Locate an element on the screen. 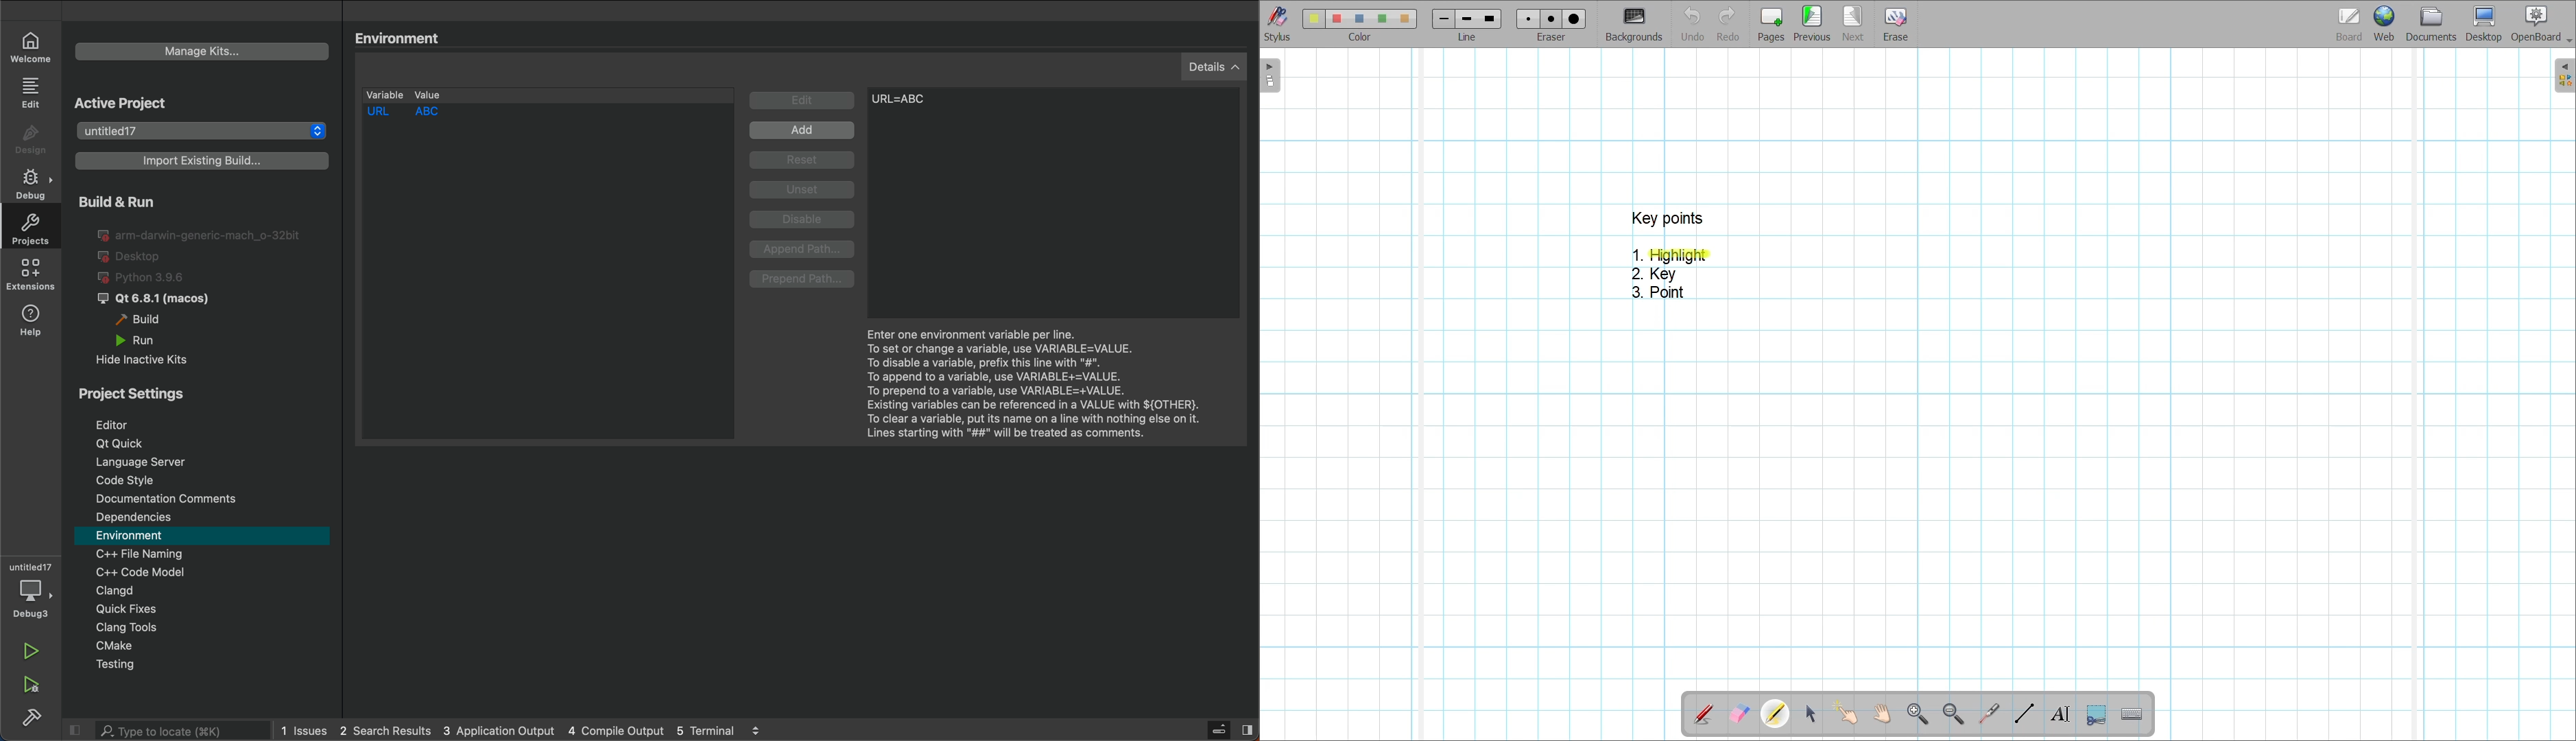 The image size is (2576, 756). build is located at coordinates (30, 718).